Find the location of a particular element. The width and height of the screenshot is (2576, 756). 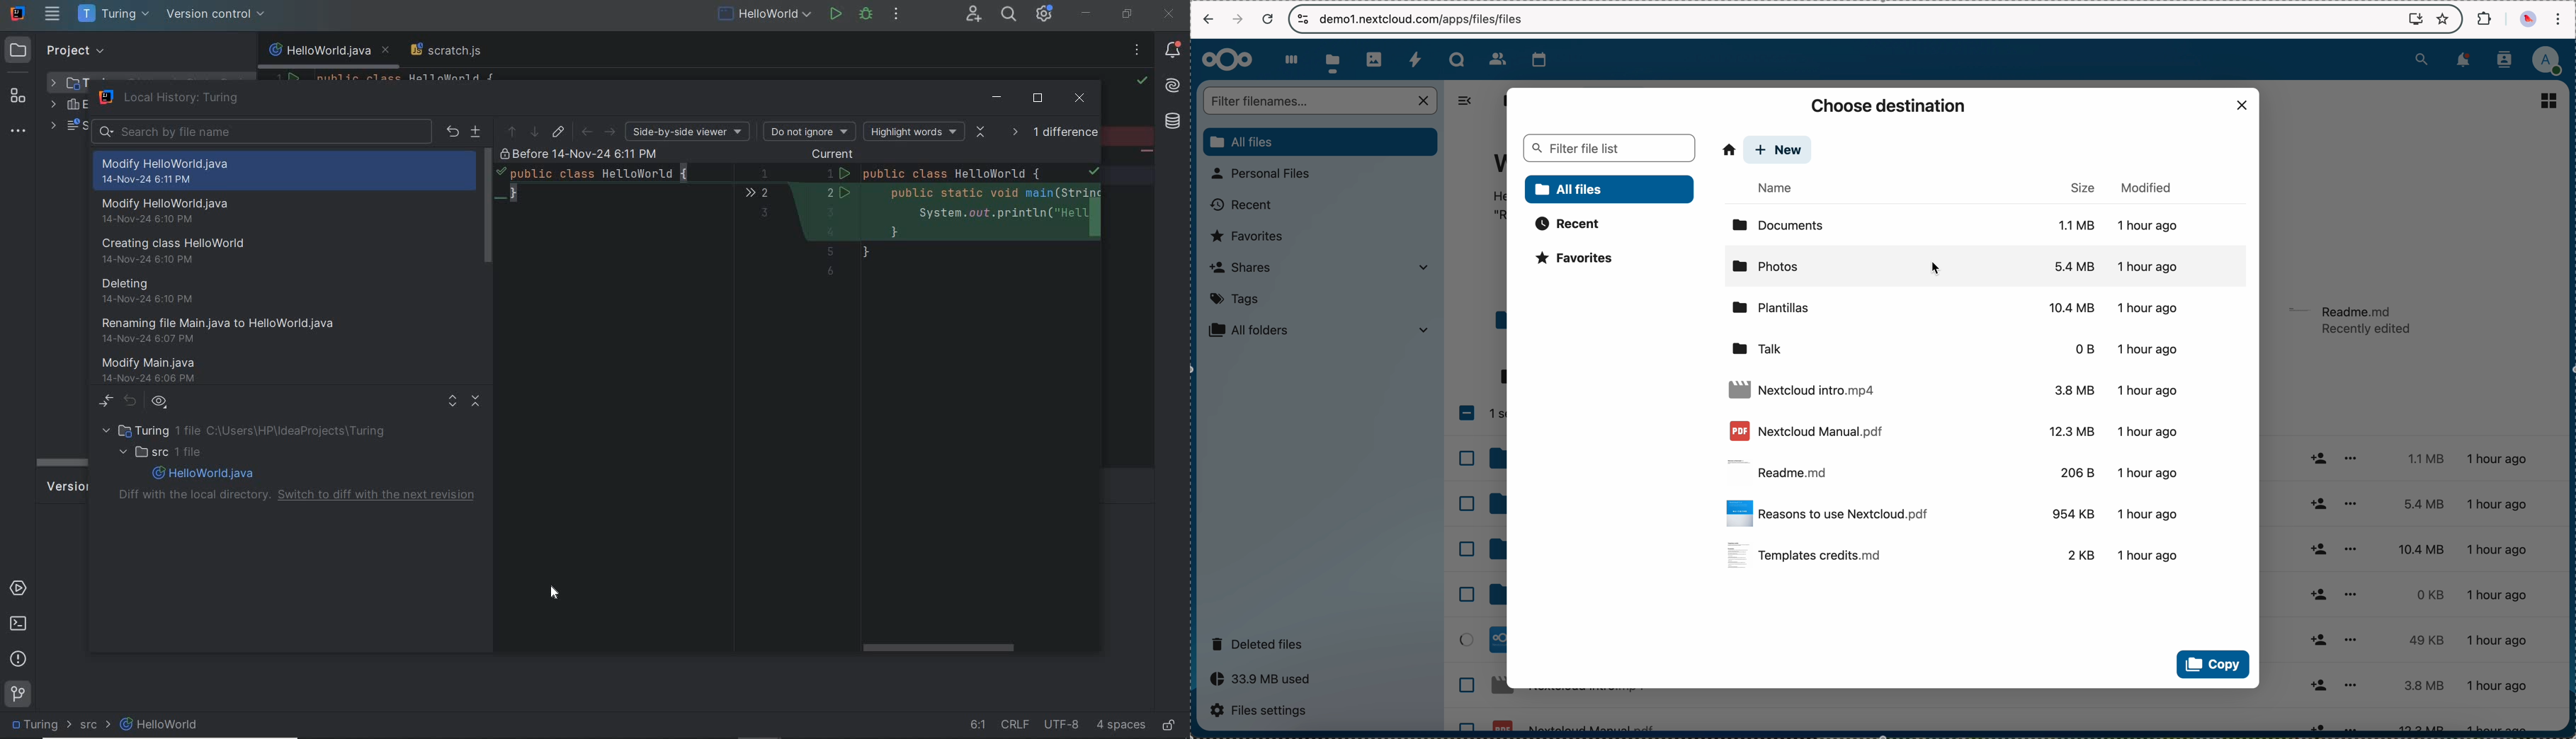

cancel  is located at coordinates (1268, 19).